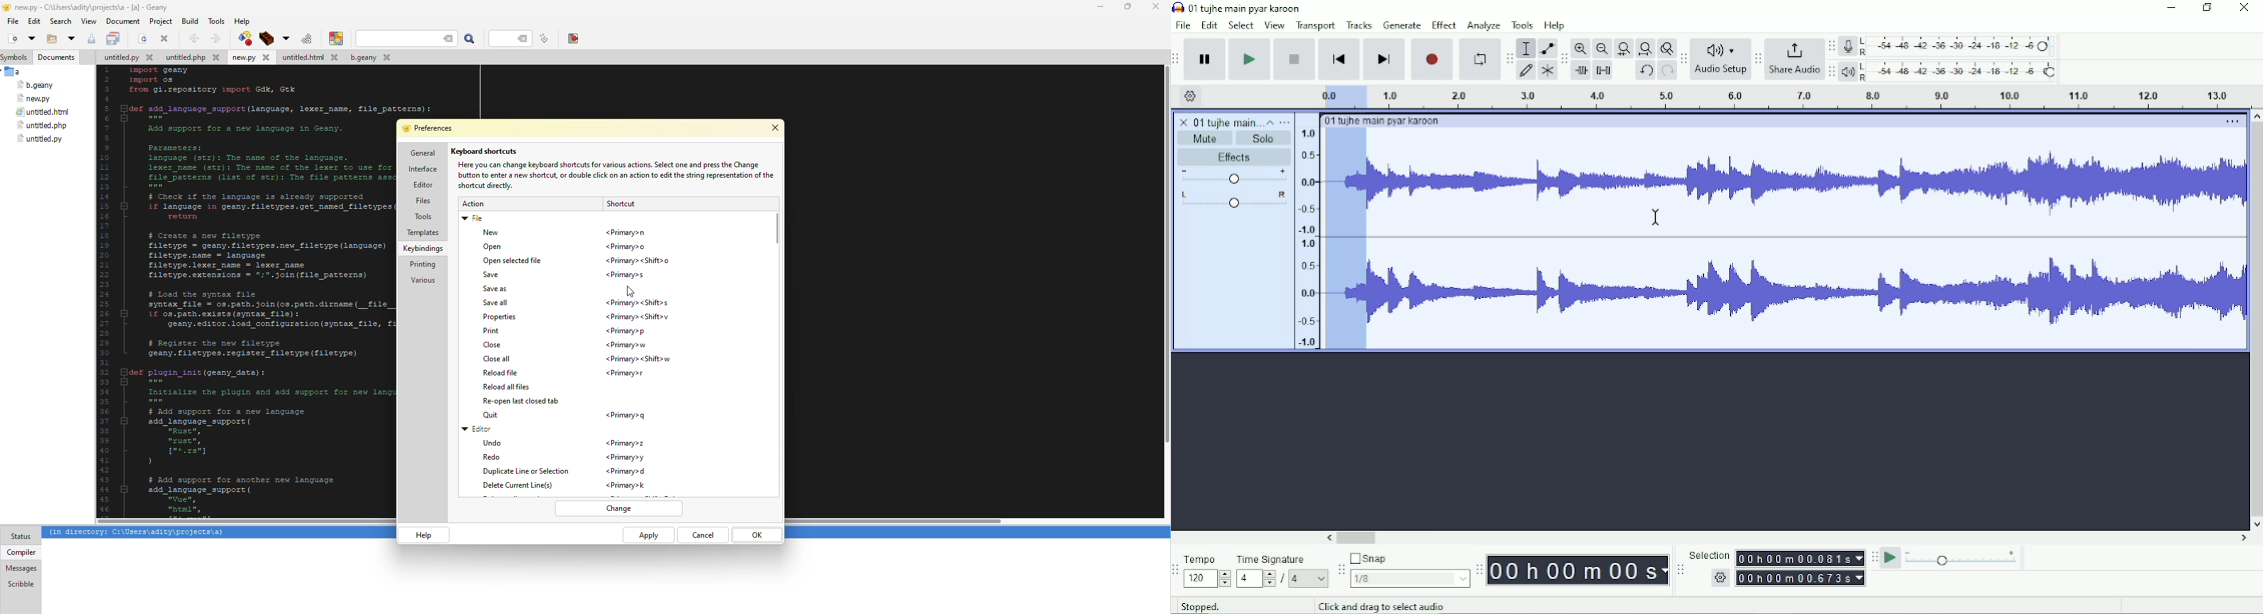 Image resolution: width=2268 pixels, height=616 pixels. I want to click on Open menu, so click(1285, 122).